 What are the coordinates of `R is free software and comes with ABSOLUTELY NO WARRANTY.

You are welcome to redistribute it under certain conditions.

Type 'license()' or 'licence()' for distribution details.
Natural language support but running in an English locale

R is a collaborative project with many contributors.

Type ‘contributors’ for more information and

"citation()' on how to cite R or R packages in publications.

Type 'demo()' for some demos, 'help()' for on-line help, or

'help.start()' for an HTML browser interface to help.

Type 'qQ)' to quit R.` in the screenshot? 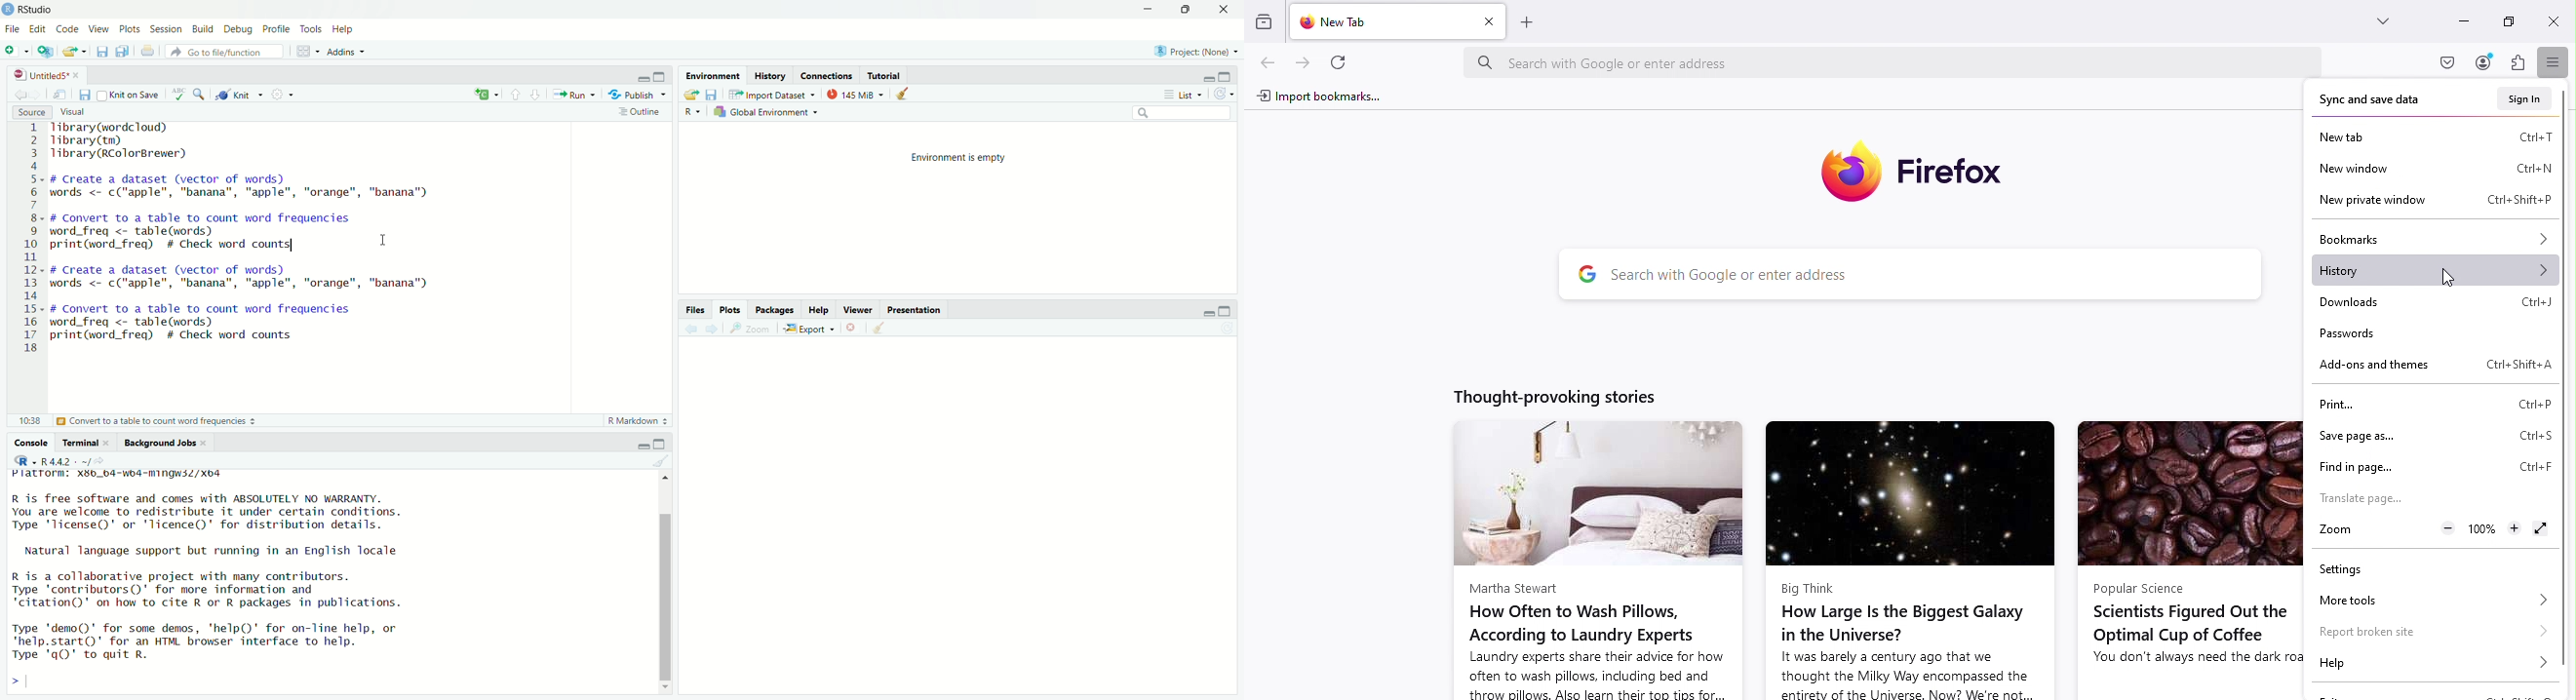 It's located at (209, 568).